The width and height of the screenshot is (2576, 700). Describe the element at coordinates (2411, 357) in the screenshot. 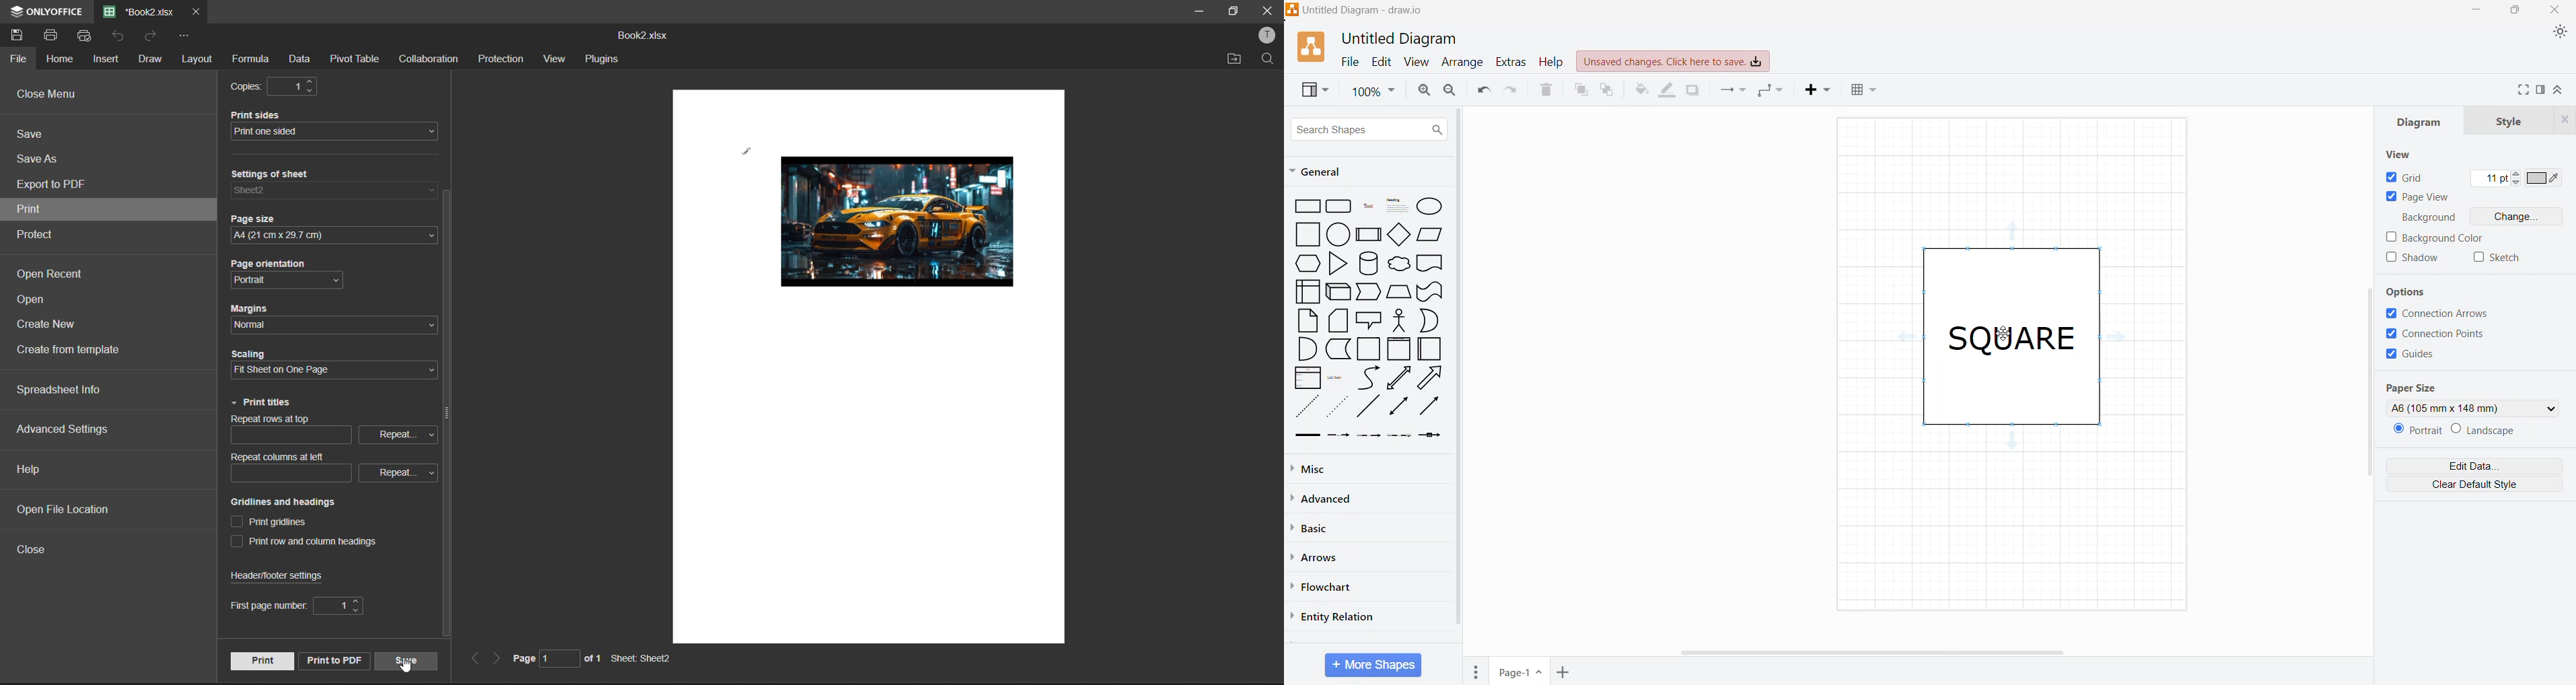

I see `Guides - Click to enable/disable` at that location.